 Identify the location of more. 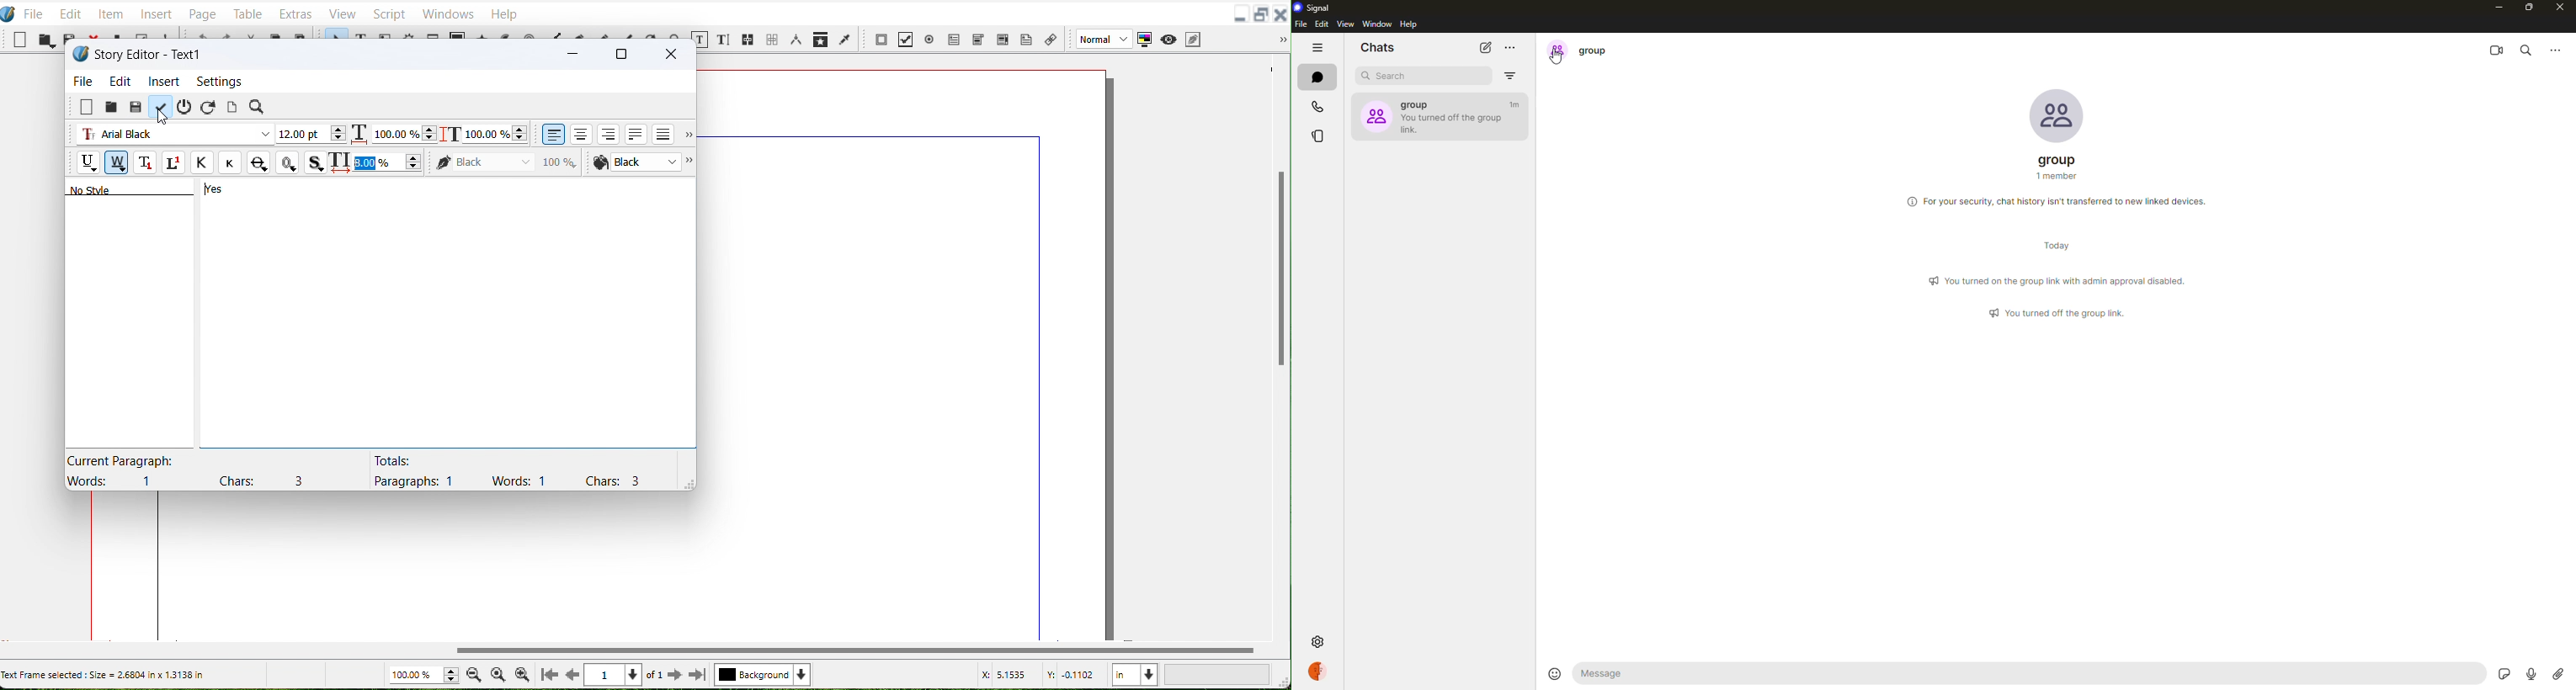
(1511, 48).